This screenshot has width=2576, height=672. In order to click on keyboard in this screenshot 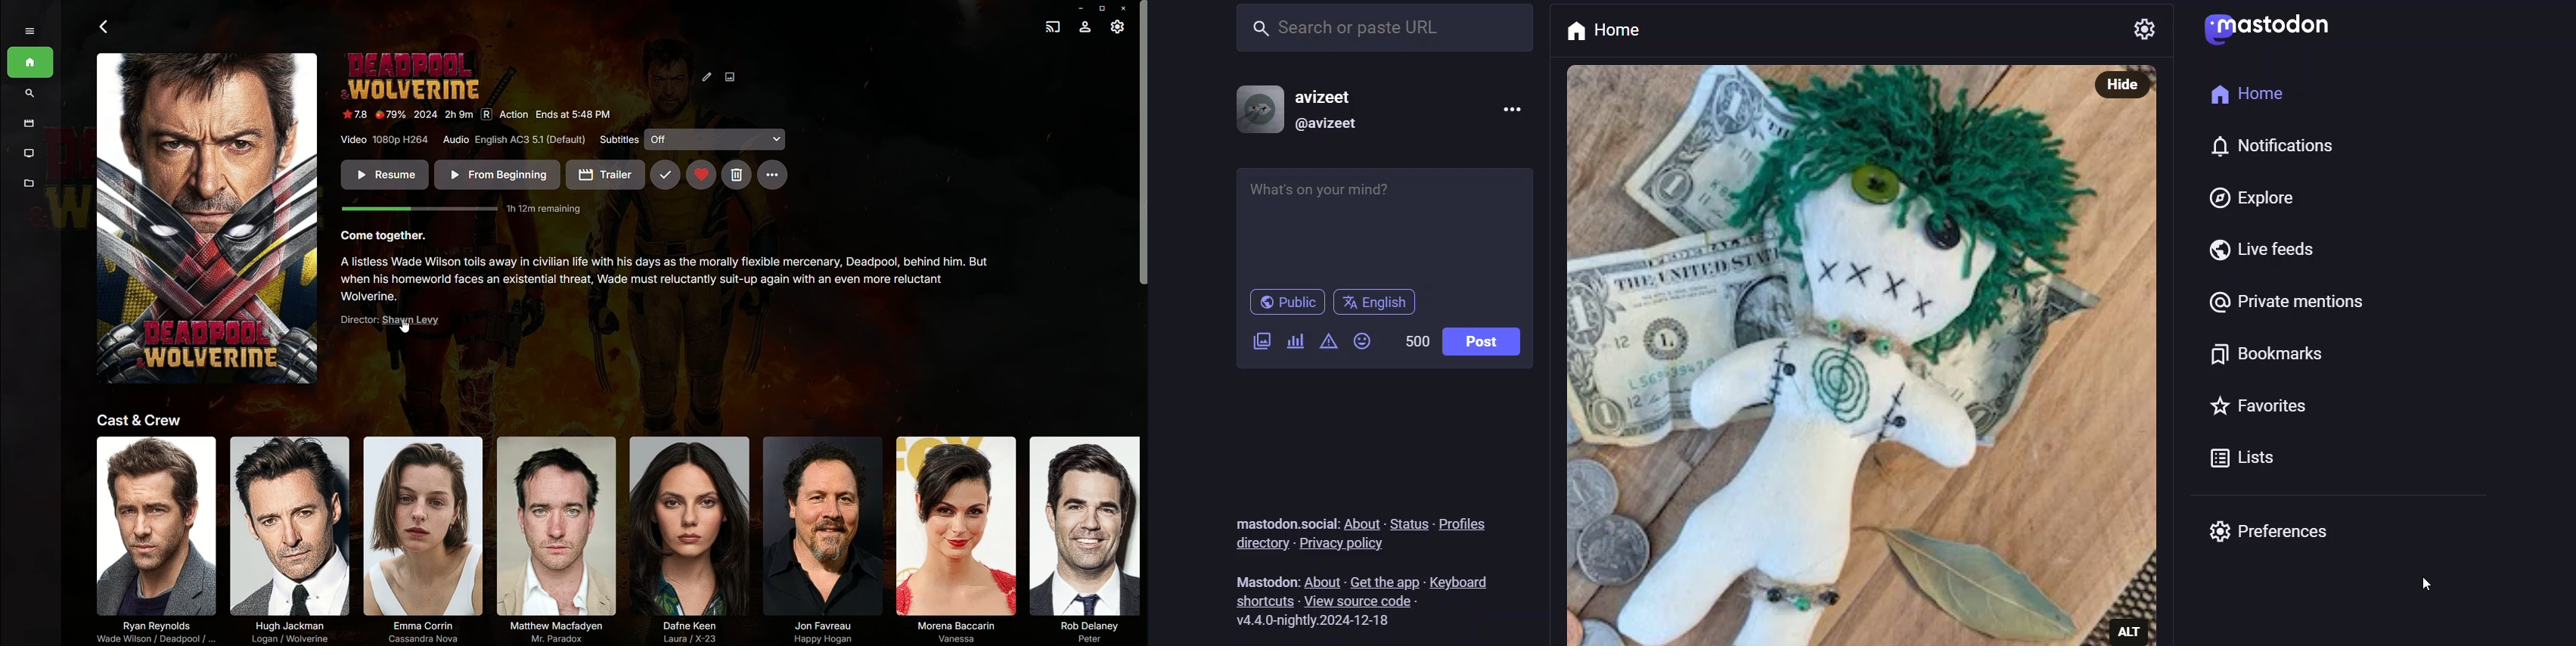, I will do `click(1470, 582)`.